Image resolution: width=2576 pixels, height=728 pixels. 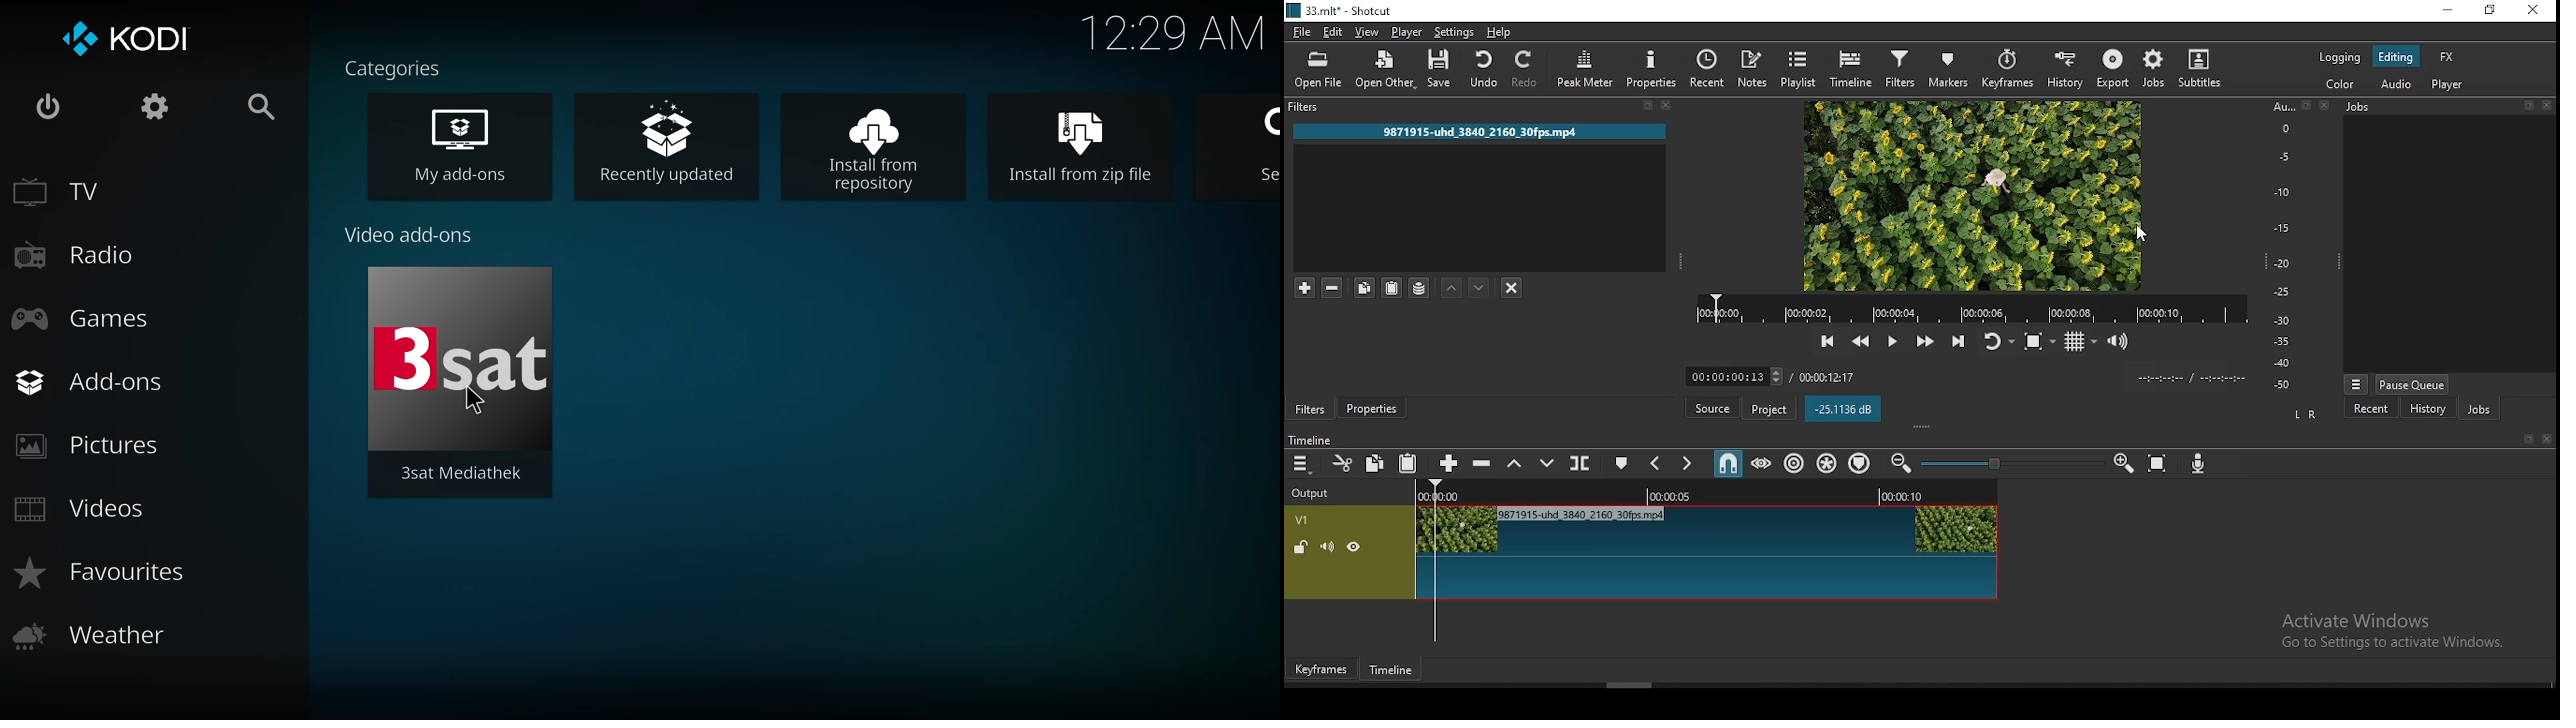 I want to click on play quickly backward, so click(x=1859, y=341).